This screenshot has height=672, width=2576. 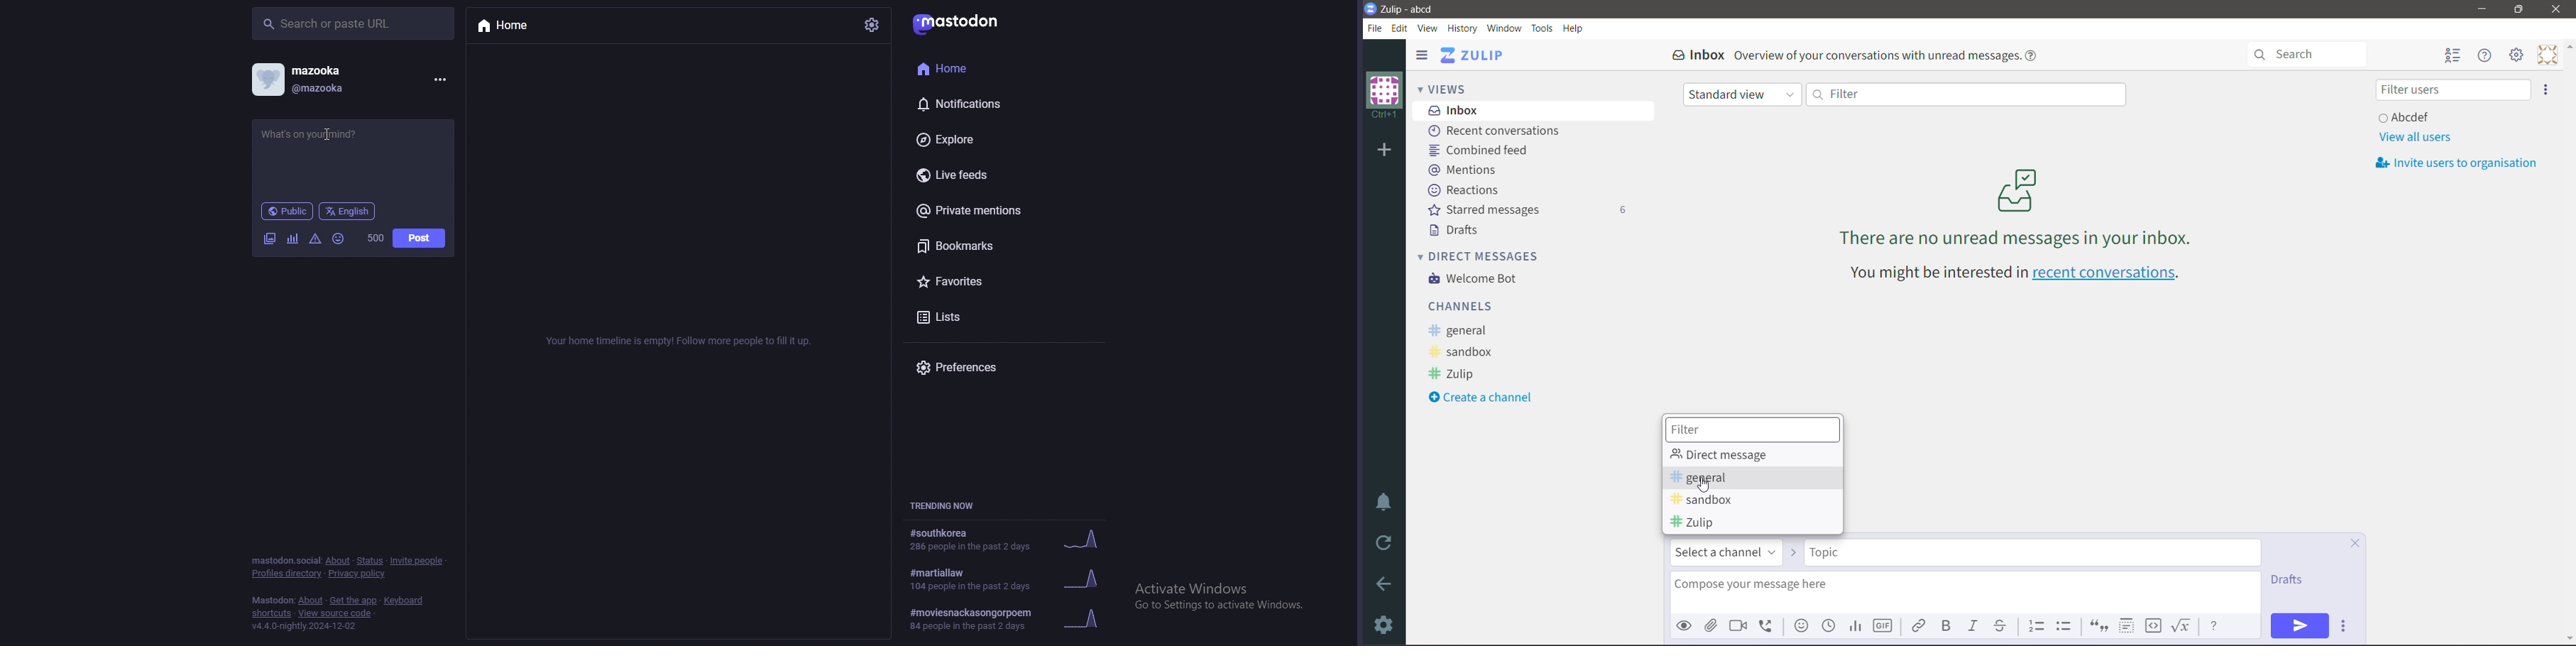 What do you see at coordinates (337, 613) in the screenshot?
I see `view source code` at bounding box center [337, 613].